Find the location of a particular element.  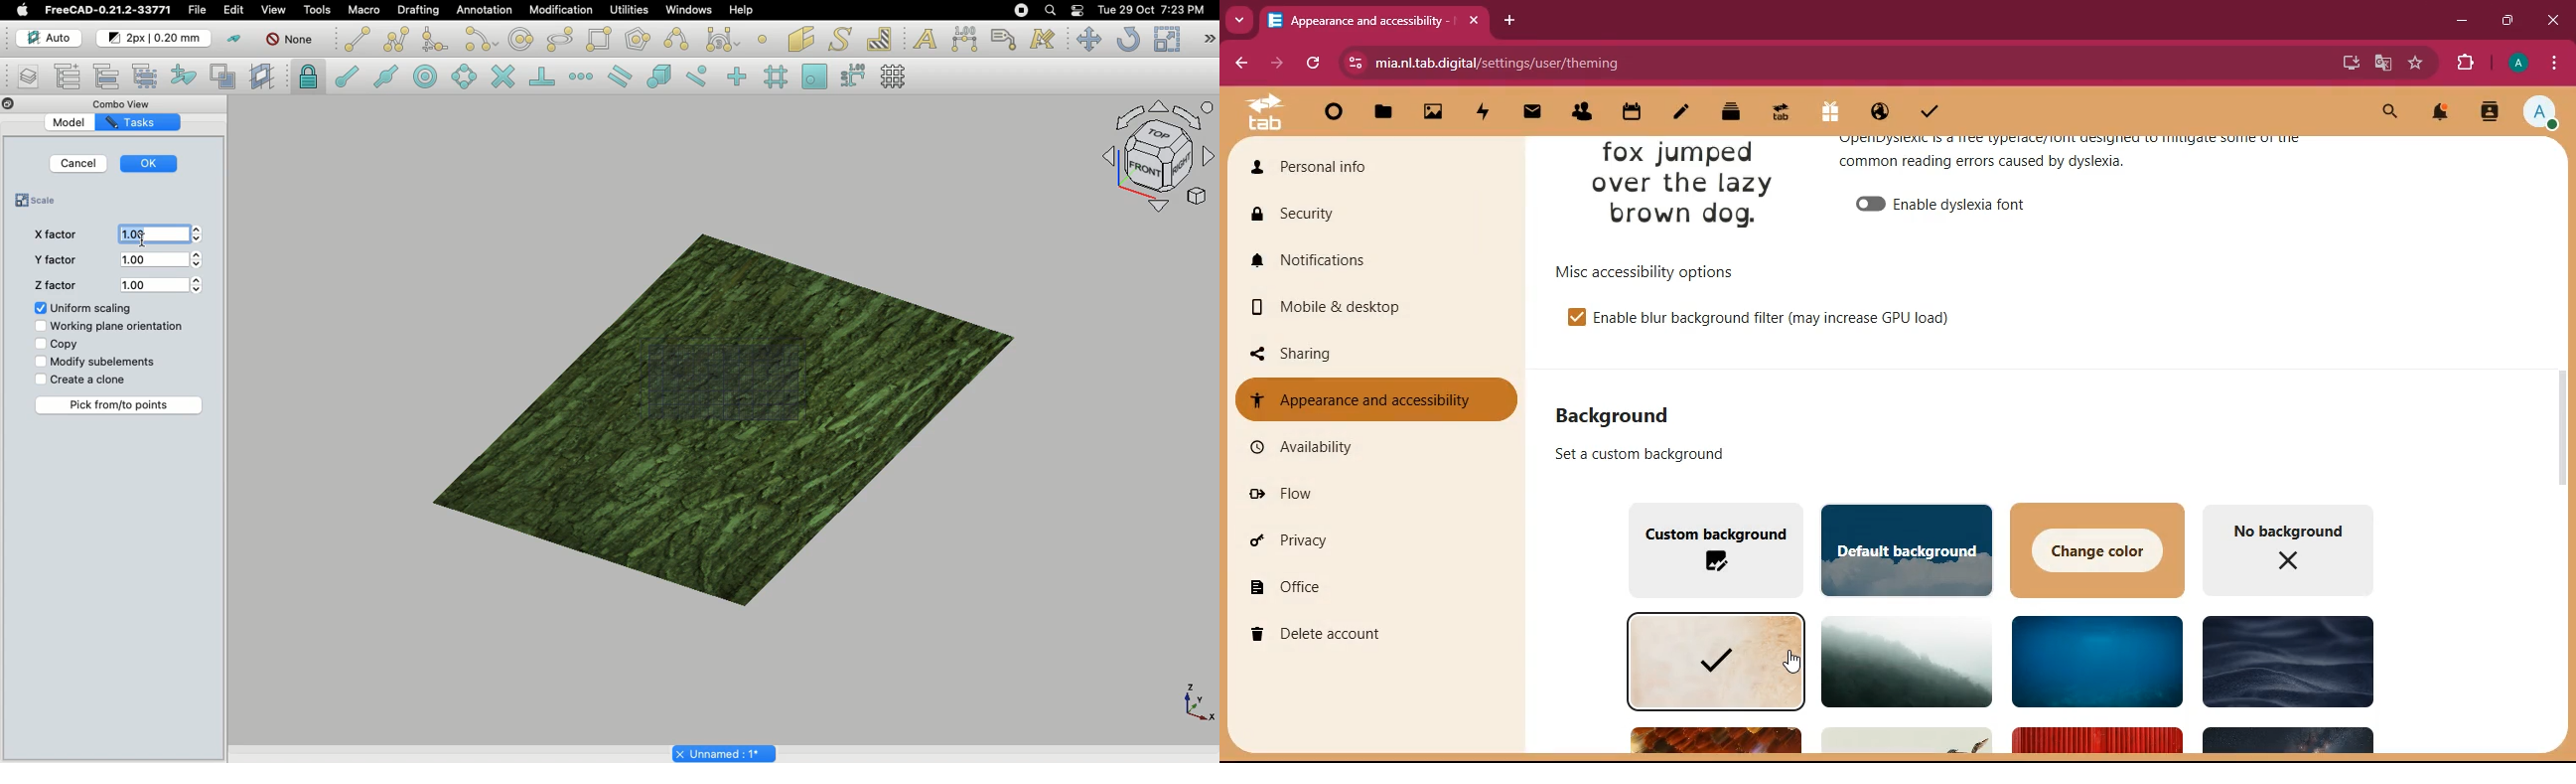

Date/time is located at coordinates (1152, 10).